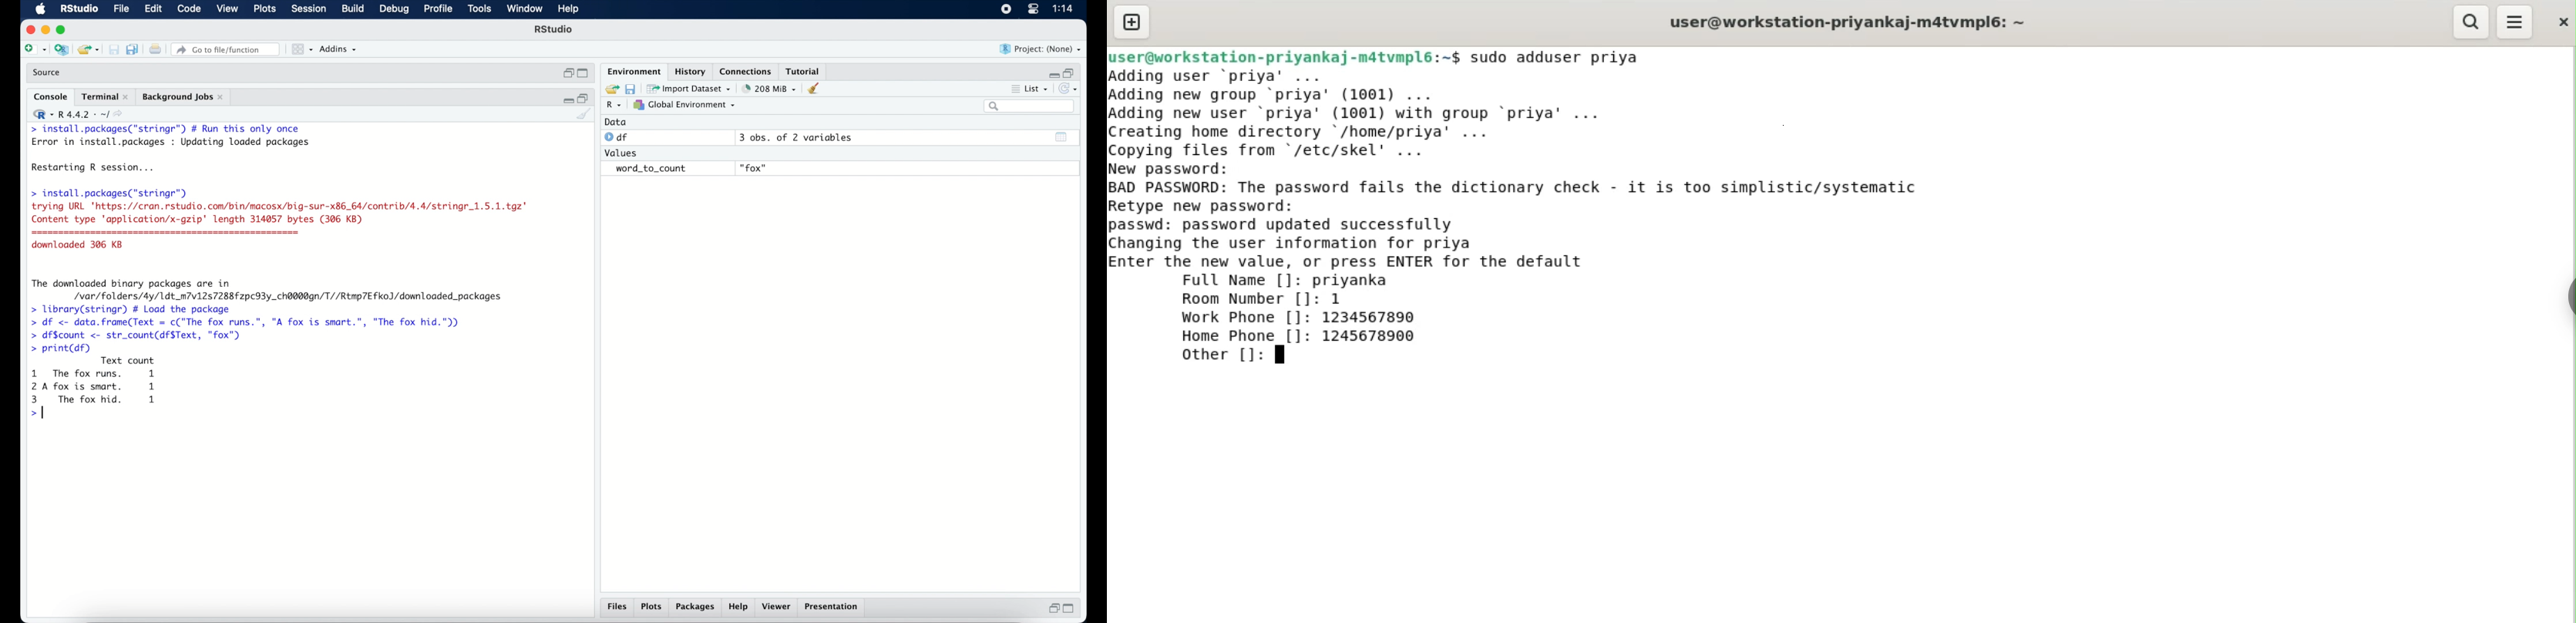 This screenshot has width=2576, height=644. Describe the element at coordinates (48, 73) in the screenshot. I see `source` at that location.